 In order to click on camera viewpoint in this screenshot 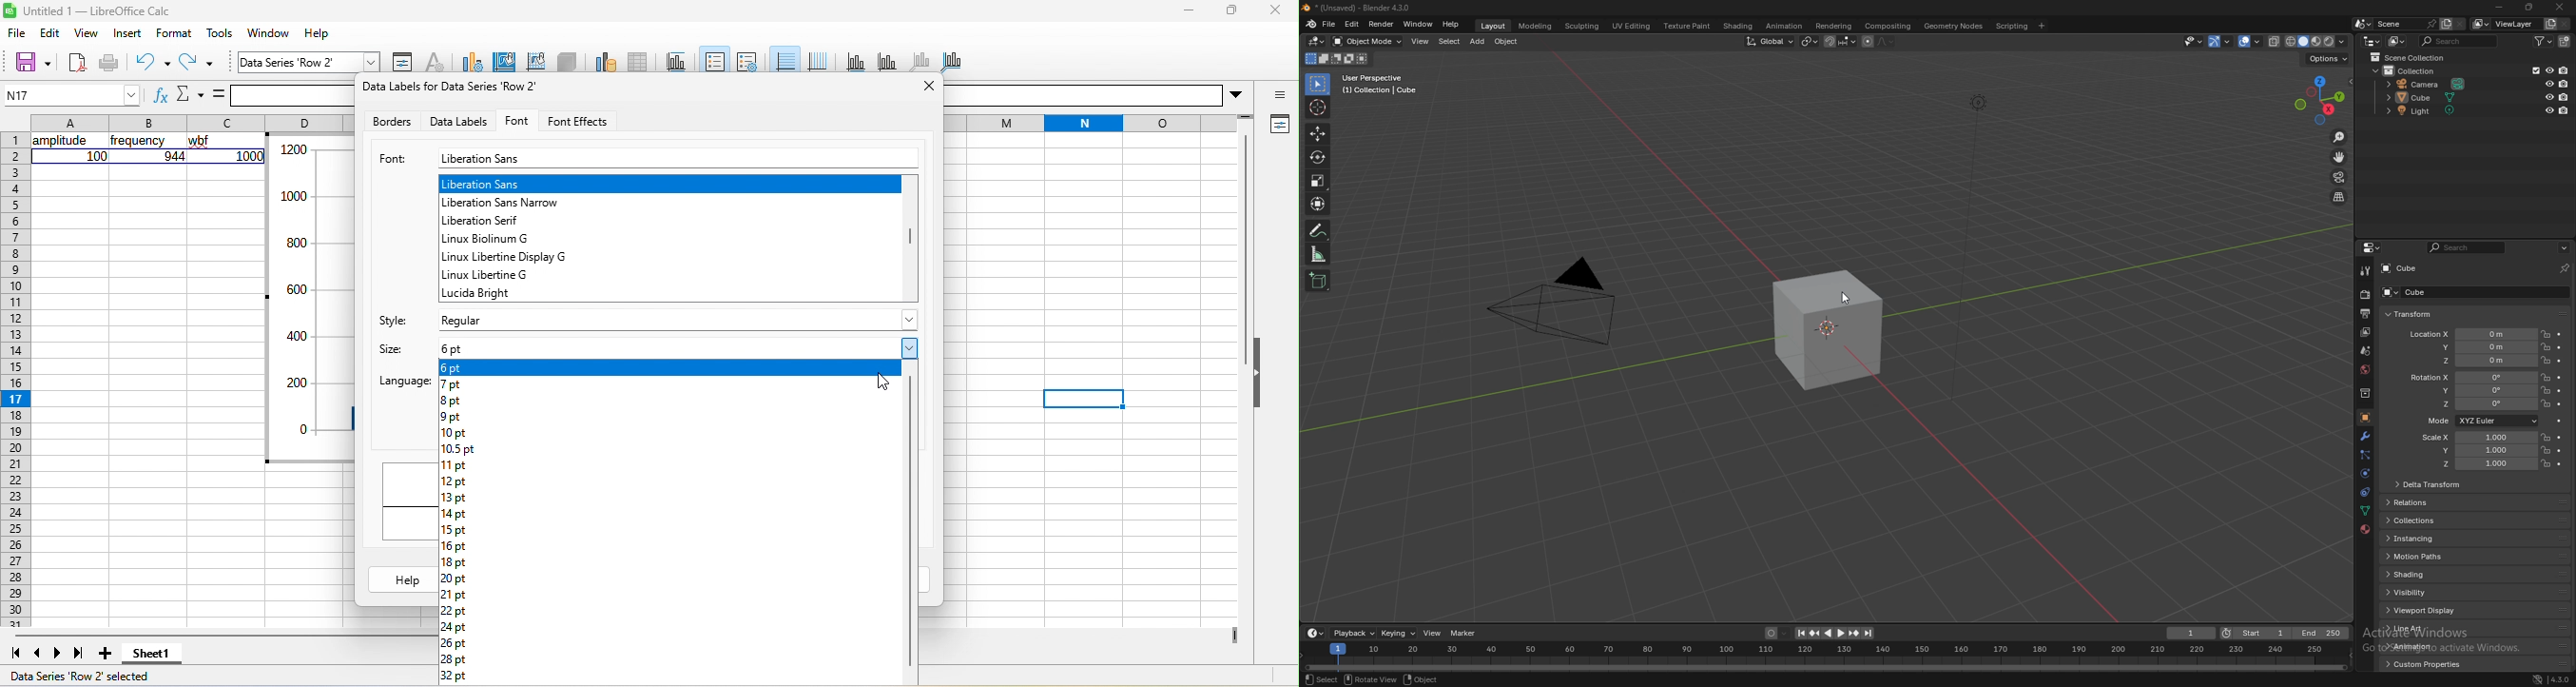, I will do `click(2339, 178)`.